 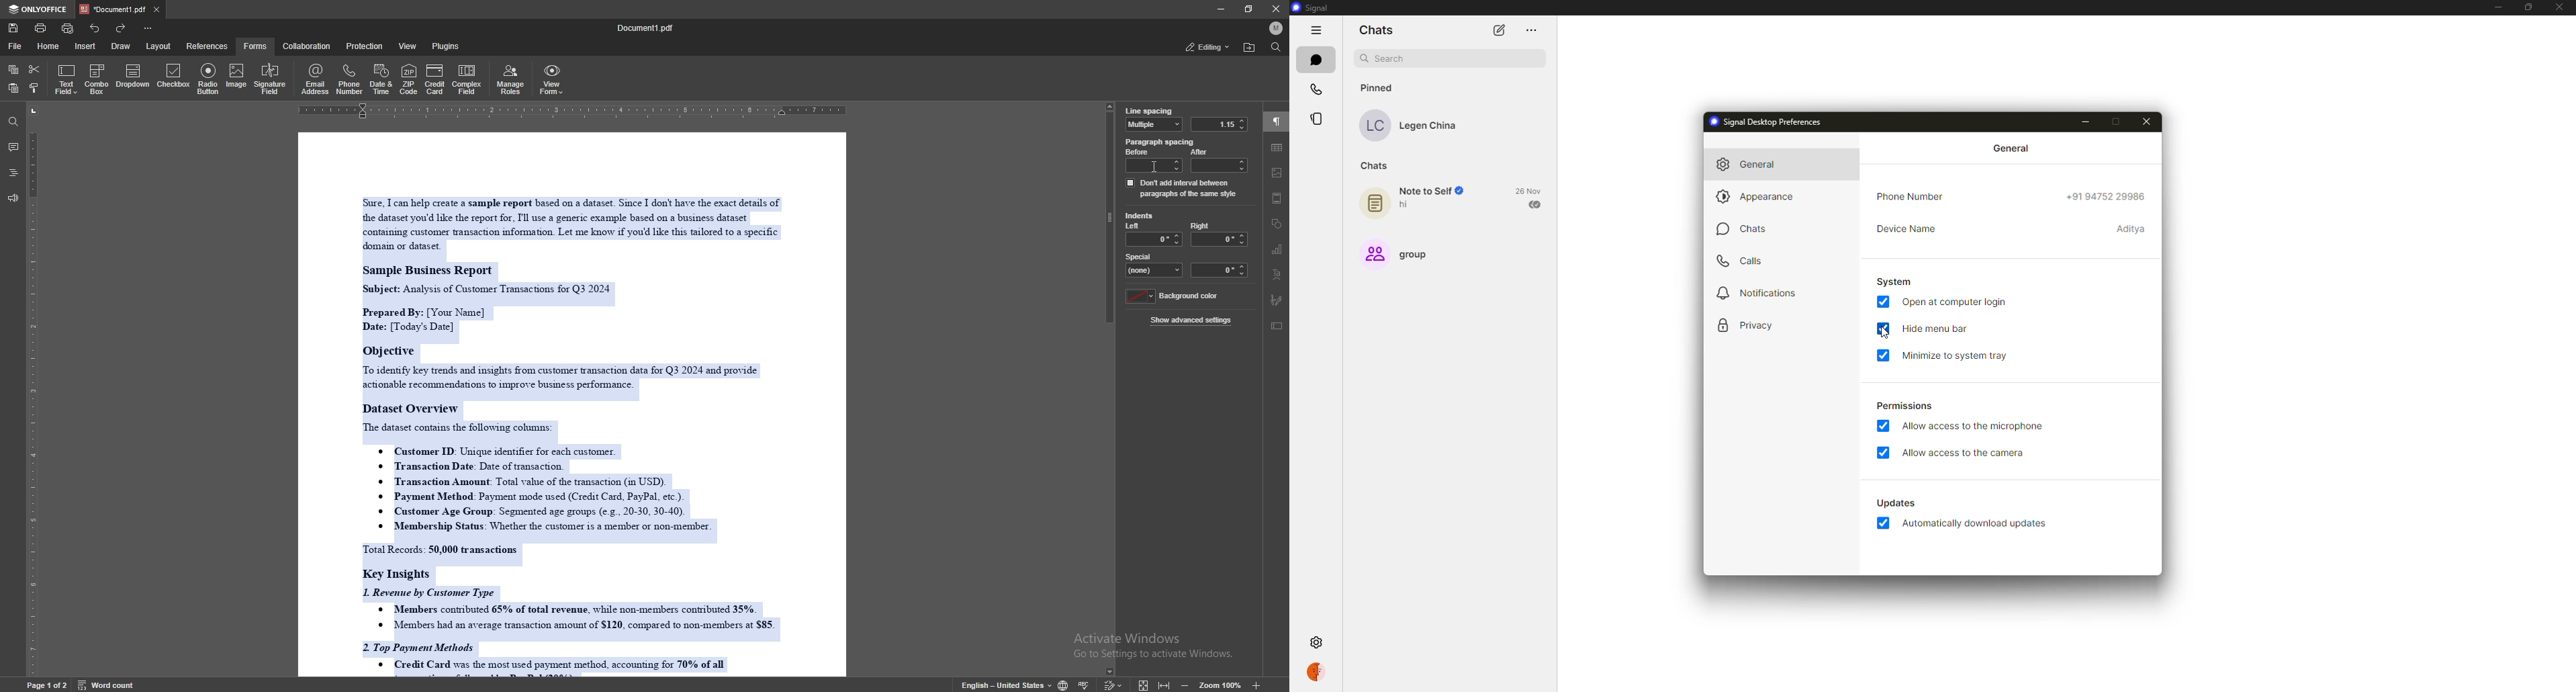 What do you see at coordinates (156, 9) in the screenshot?
I see `close tab` at bounding box center [156, 9].